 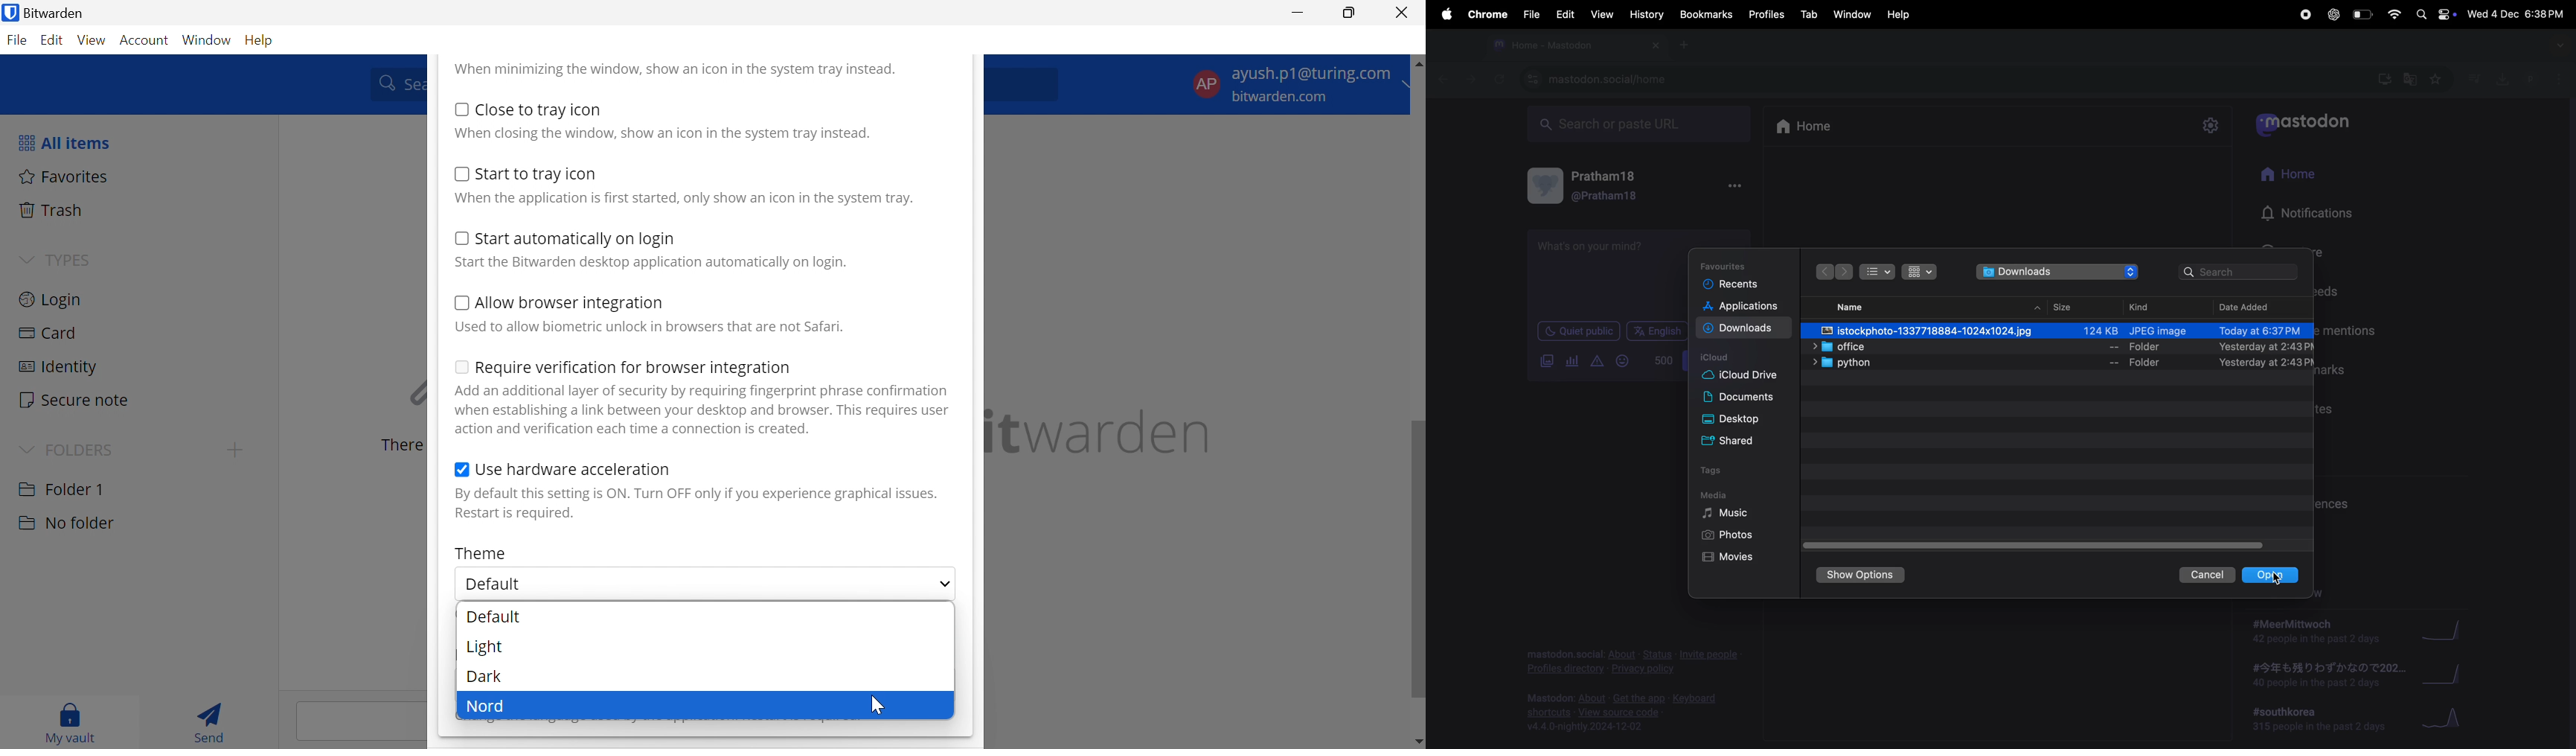 I want to click on Graph, so click(x=2448, y=629).